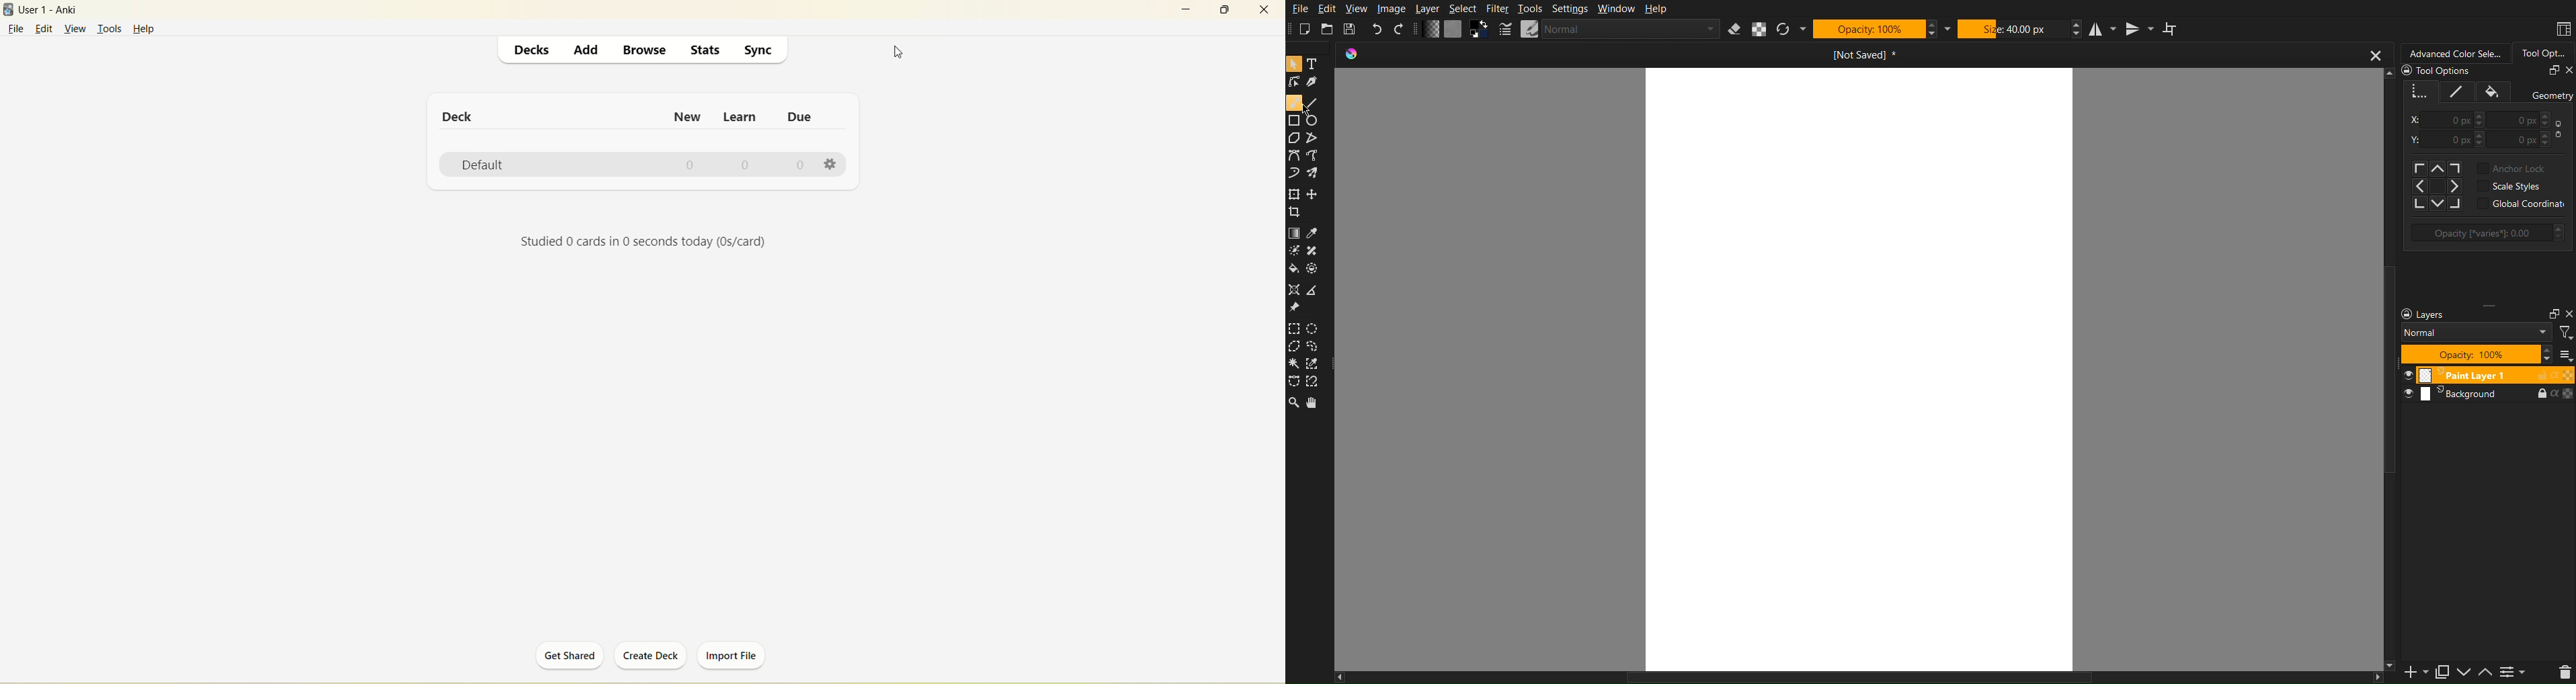 The height and width of the screenshot is (700, 2576). I want to click on file, so click(17, 29).